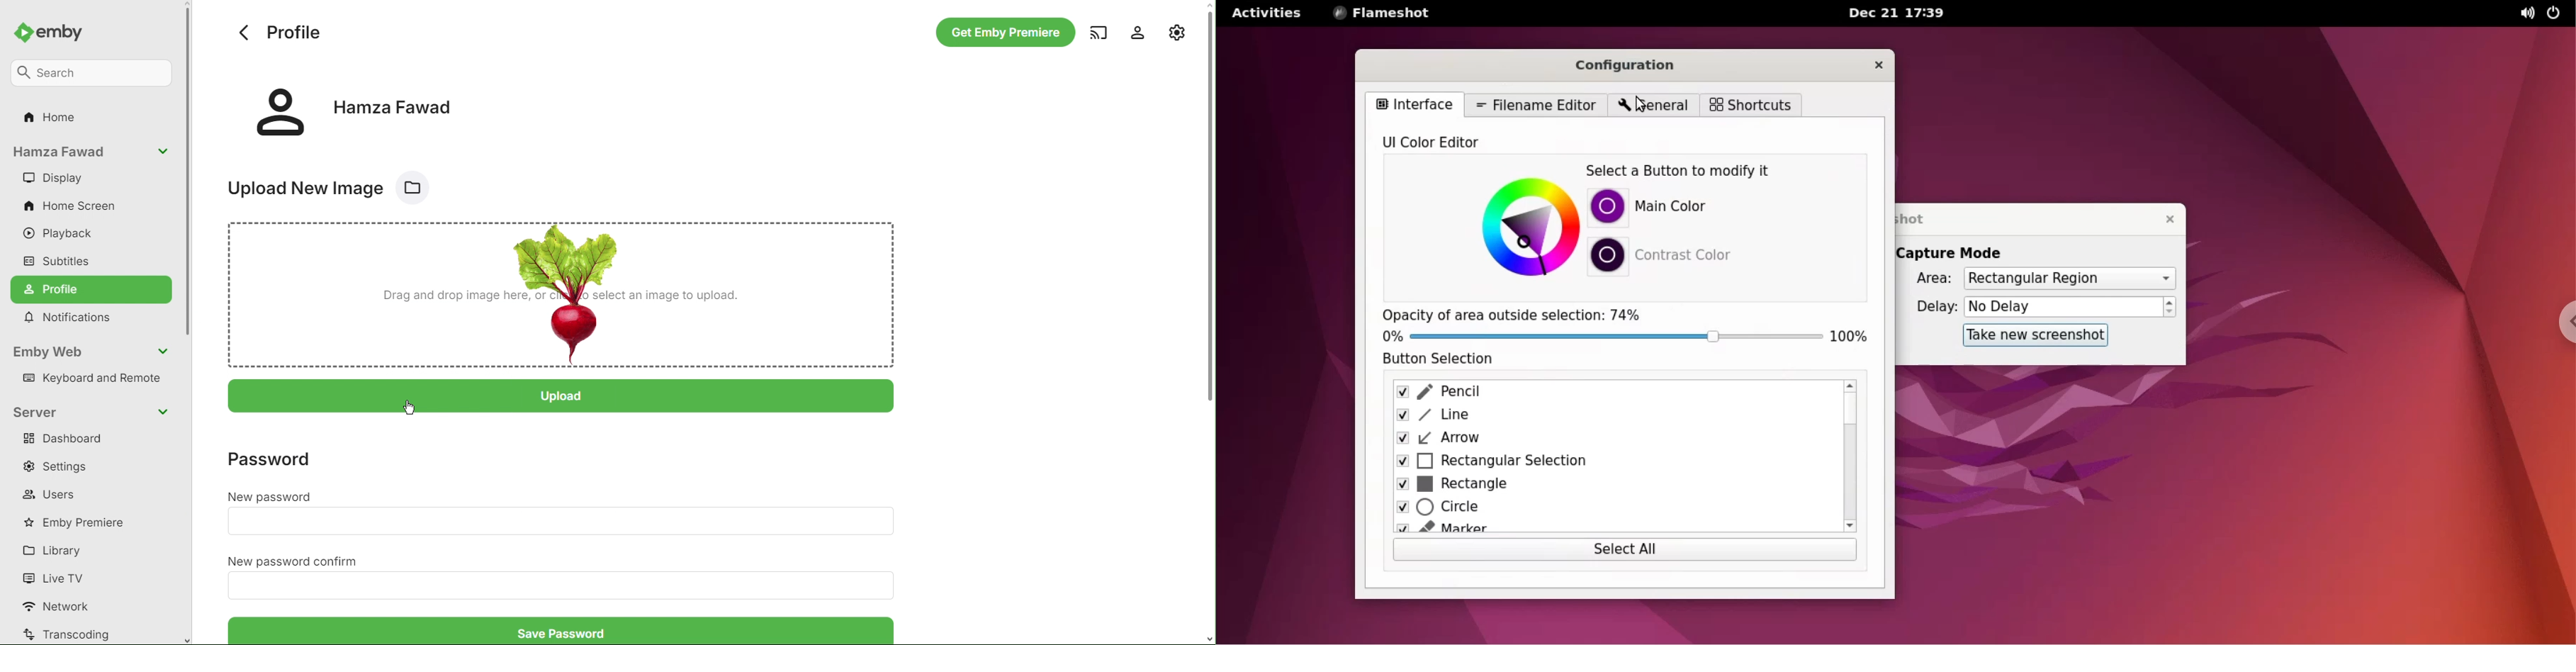 The width and height of the screenshot is (2576, 672). I want to click on New Password Confirm, so click(294, 561).